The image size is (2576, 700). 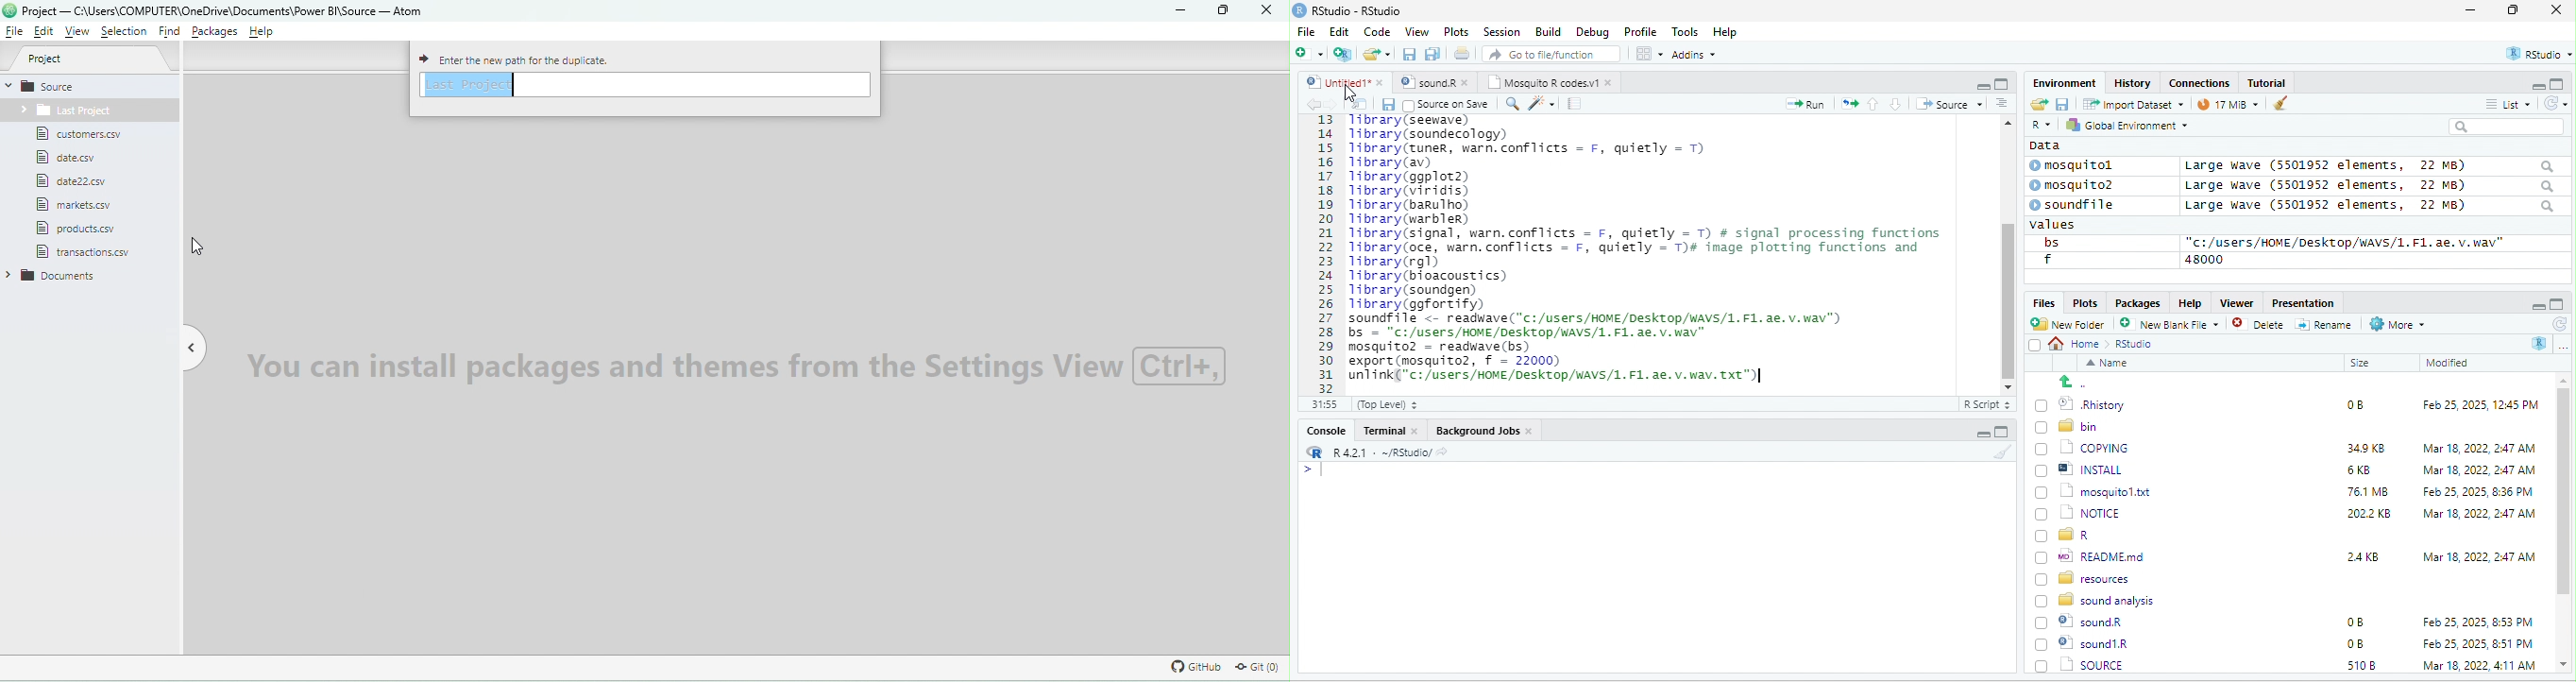 I want to click on 24KB, so click(x=2360, y=555).